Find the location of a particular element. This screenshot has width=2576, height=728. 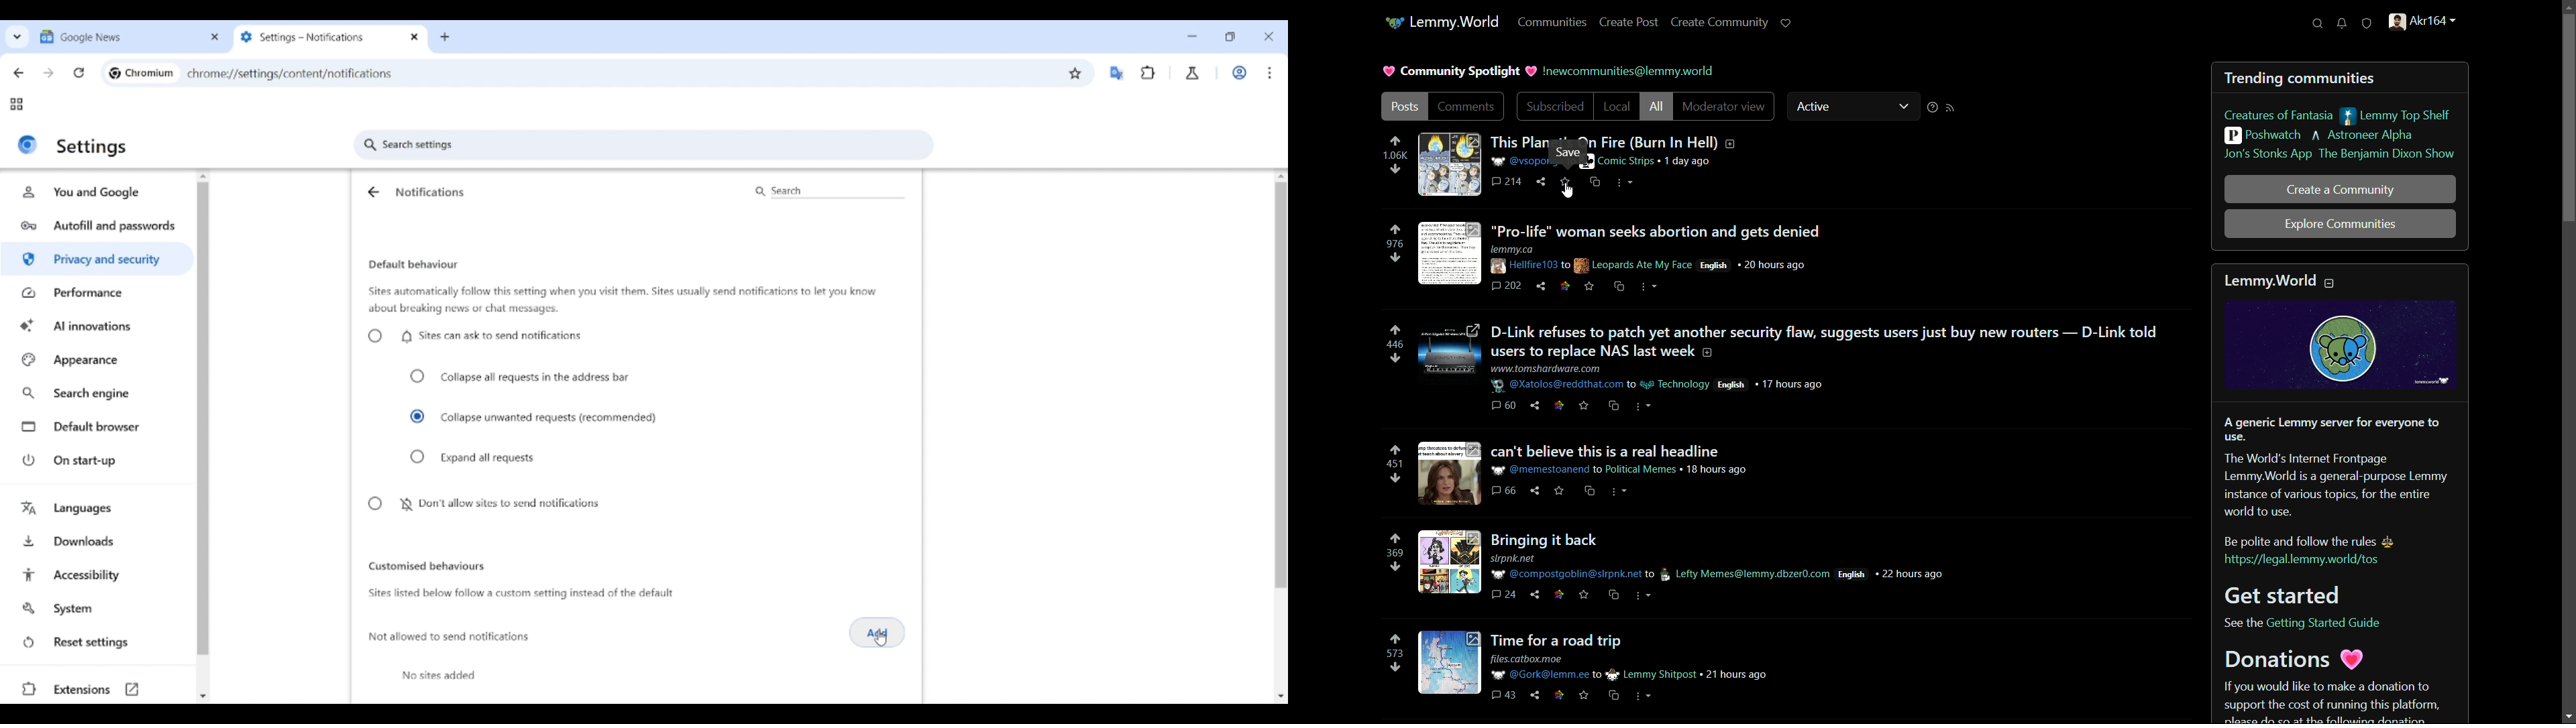

rss is located at coordinates (1953, 107).